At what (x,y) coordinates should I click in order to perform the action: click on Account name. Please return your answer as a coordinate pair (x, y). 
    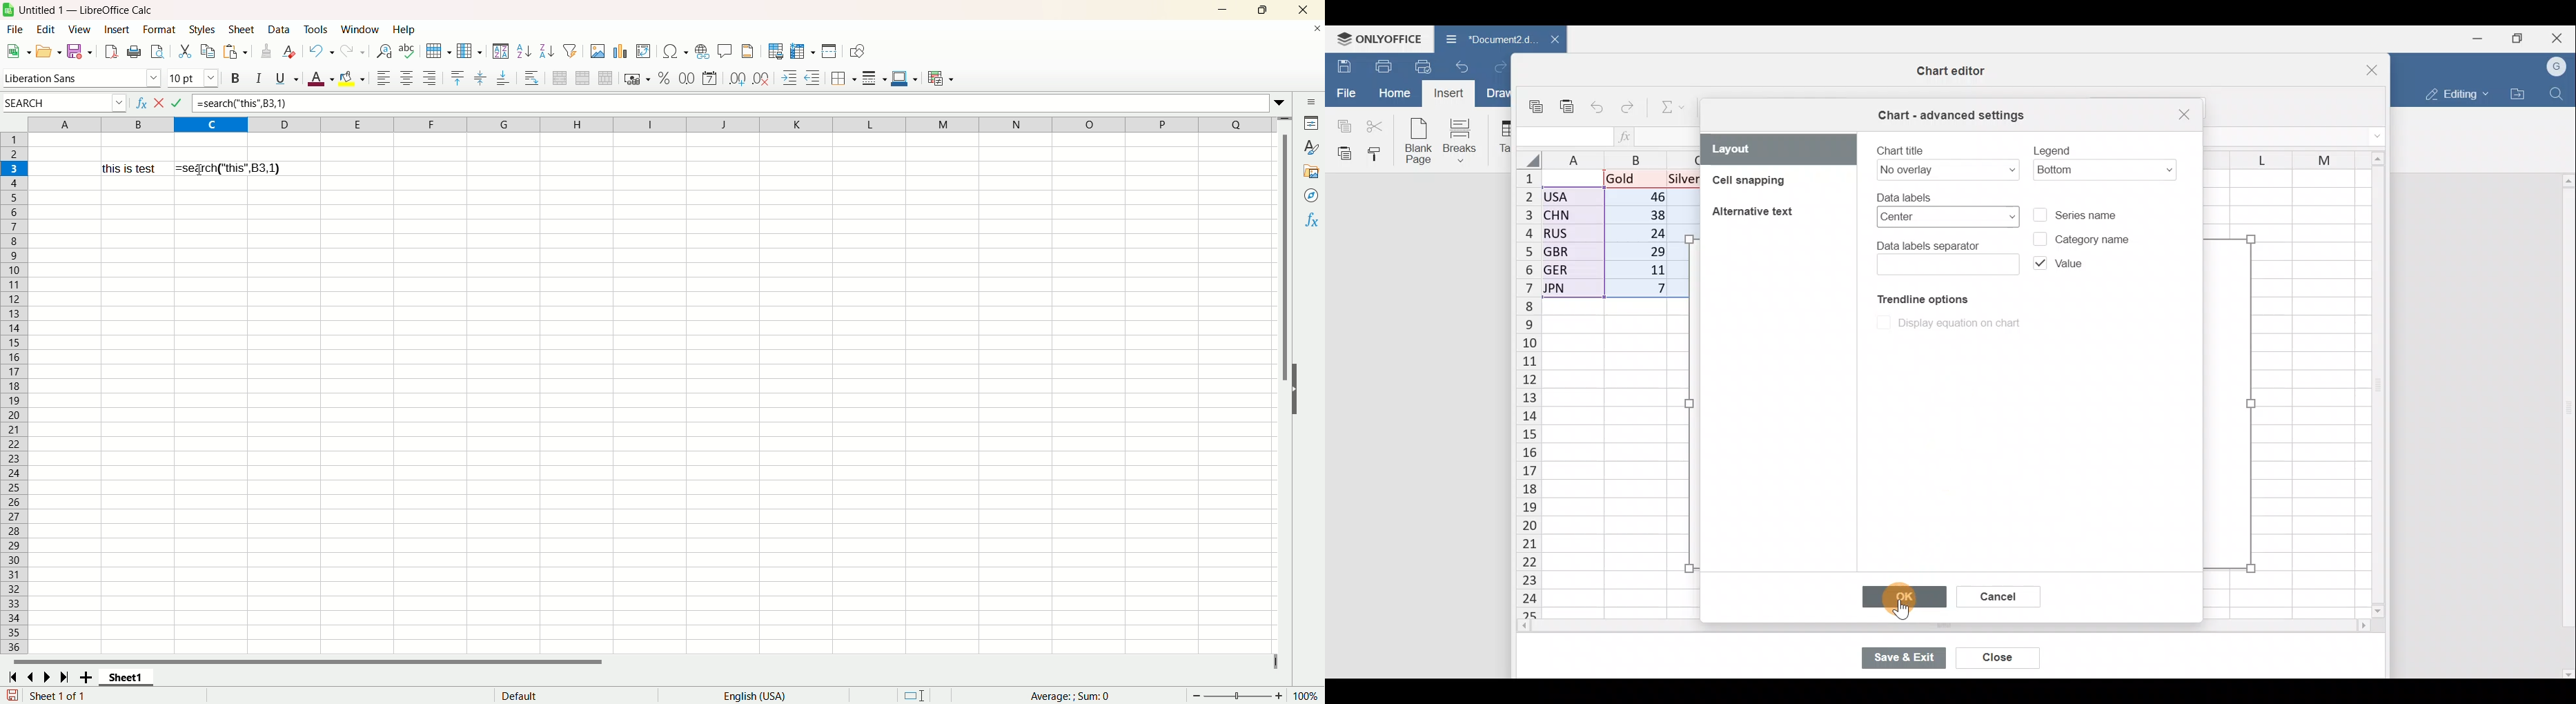
    Looking at the image, I should click on (2557, 67).